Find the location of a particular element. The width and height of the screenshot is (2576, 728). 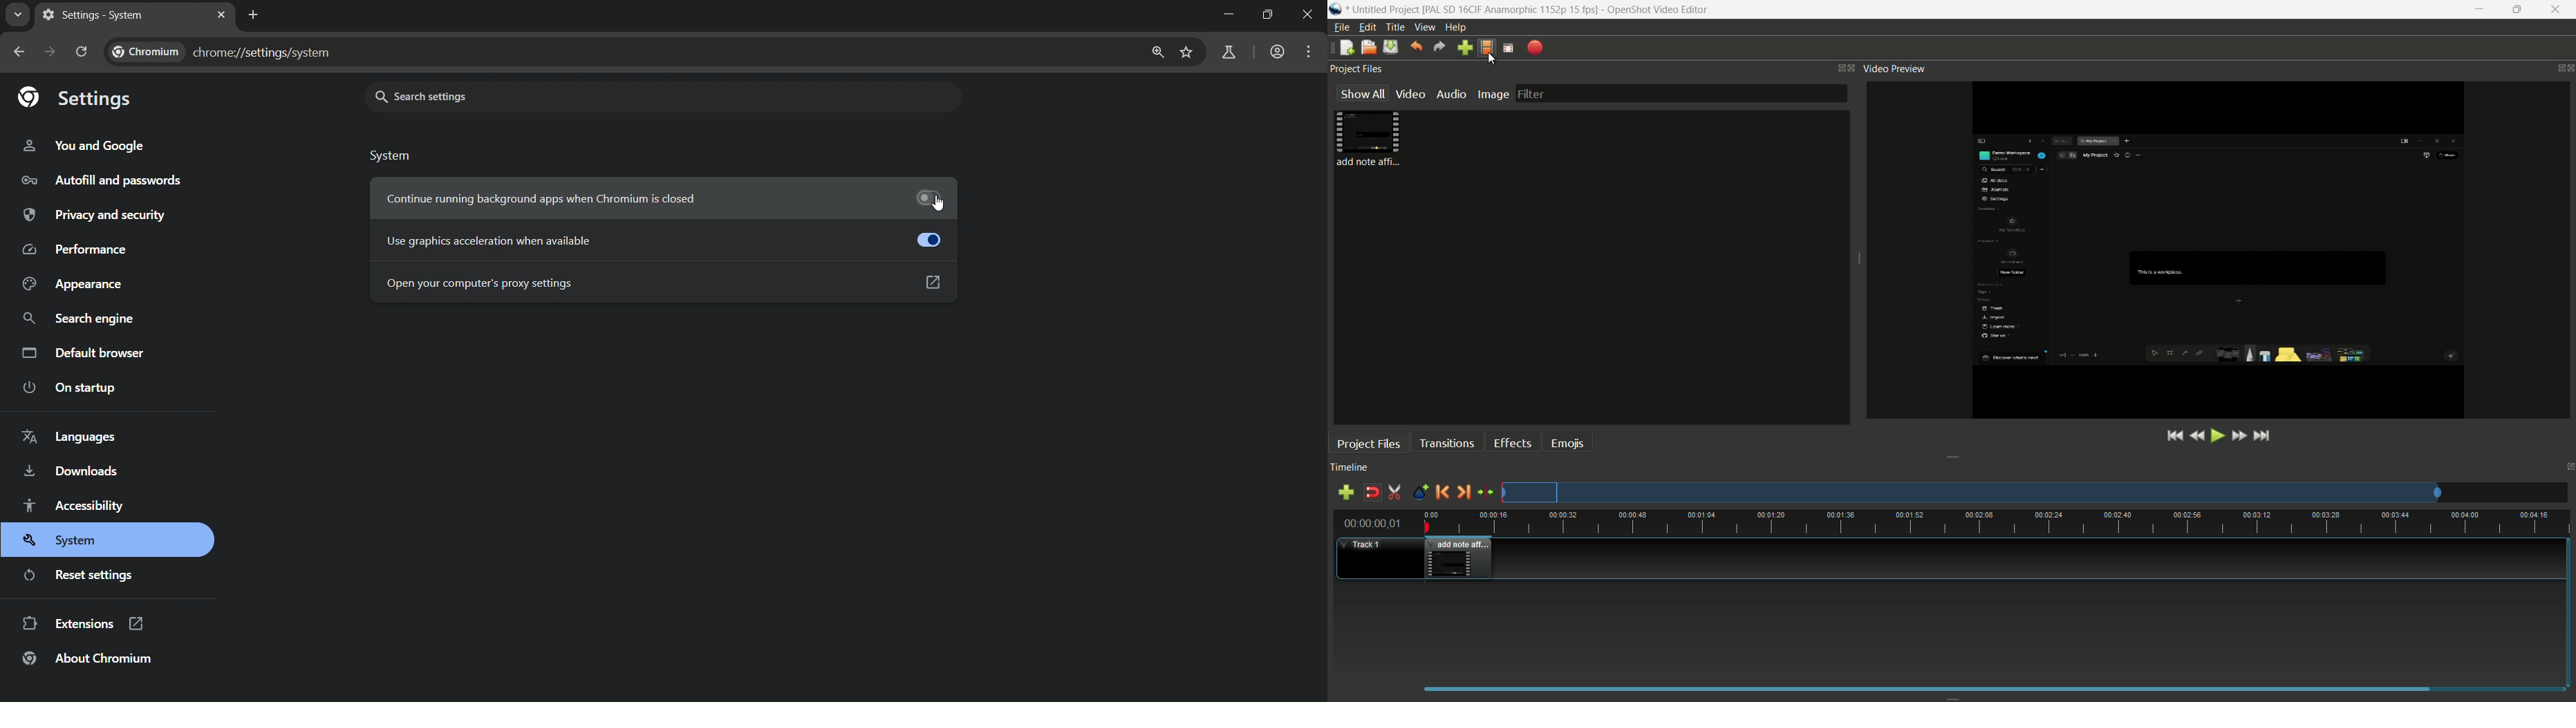

timeline is located at coordinates (1350, 469).